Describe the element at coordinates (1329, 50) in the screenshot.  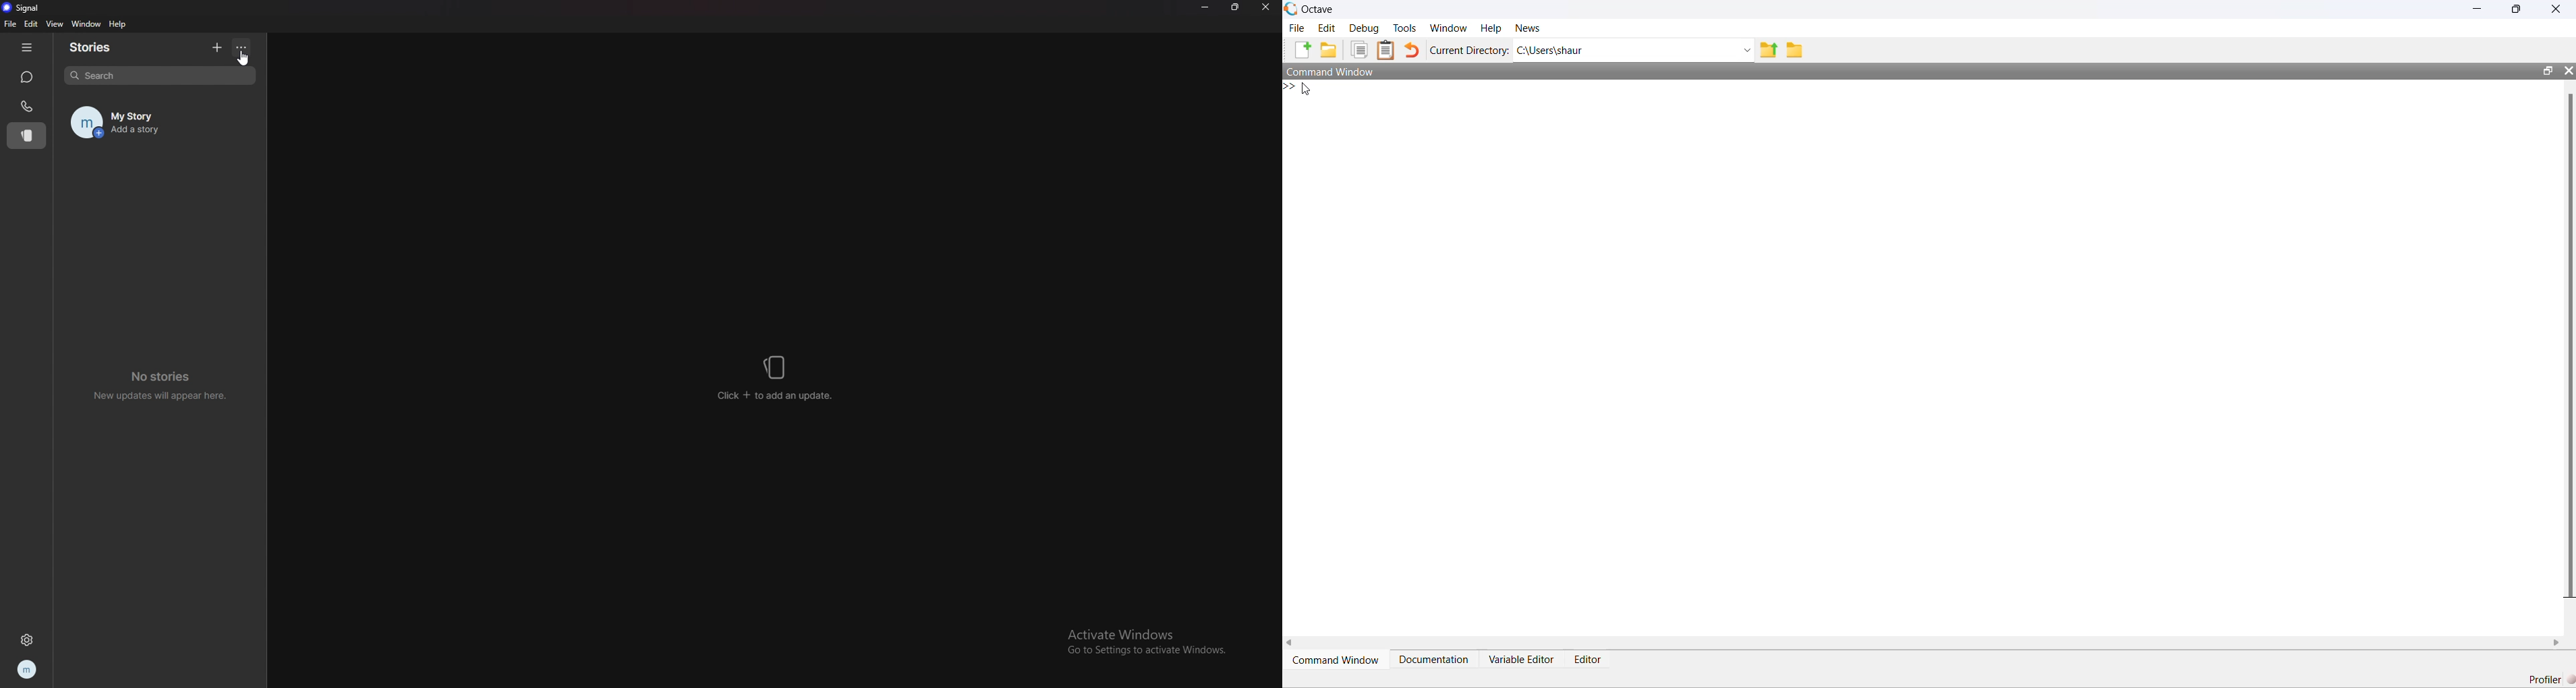
I see `add folder` at that location.